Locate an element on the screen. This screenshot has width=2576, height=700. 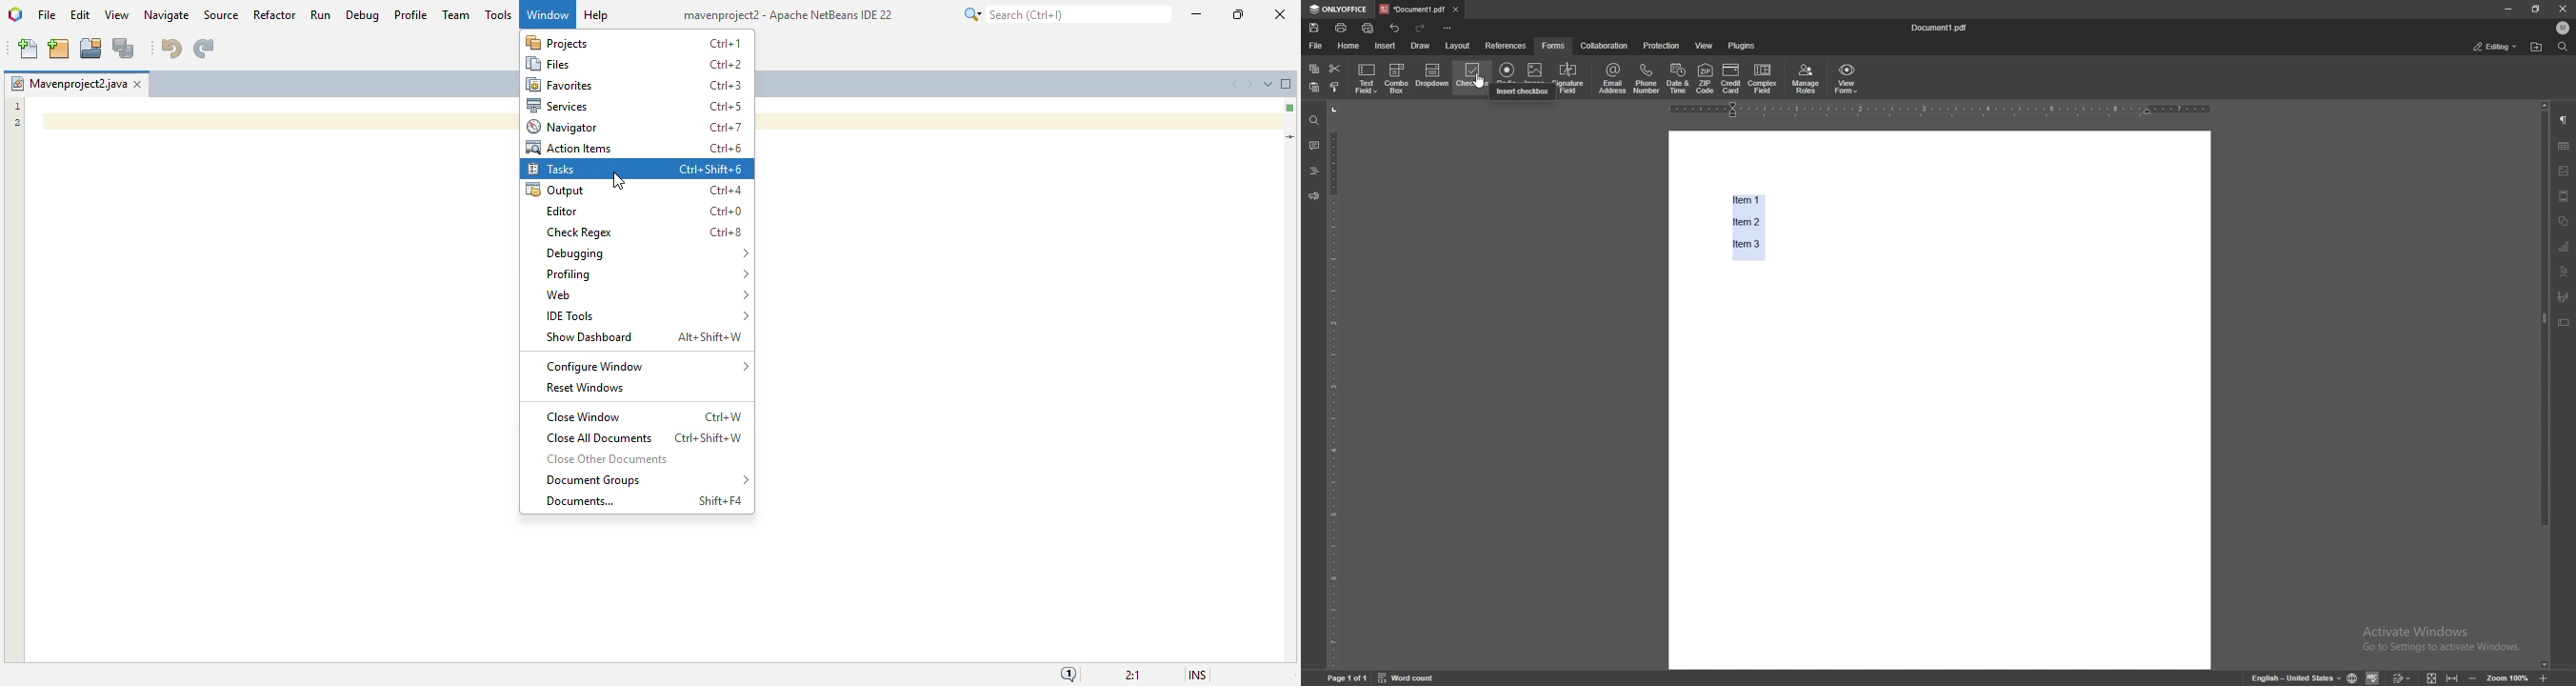
page is located at coordinates (1347, 677).